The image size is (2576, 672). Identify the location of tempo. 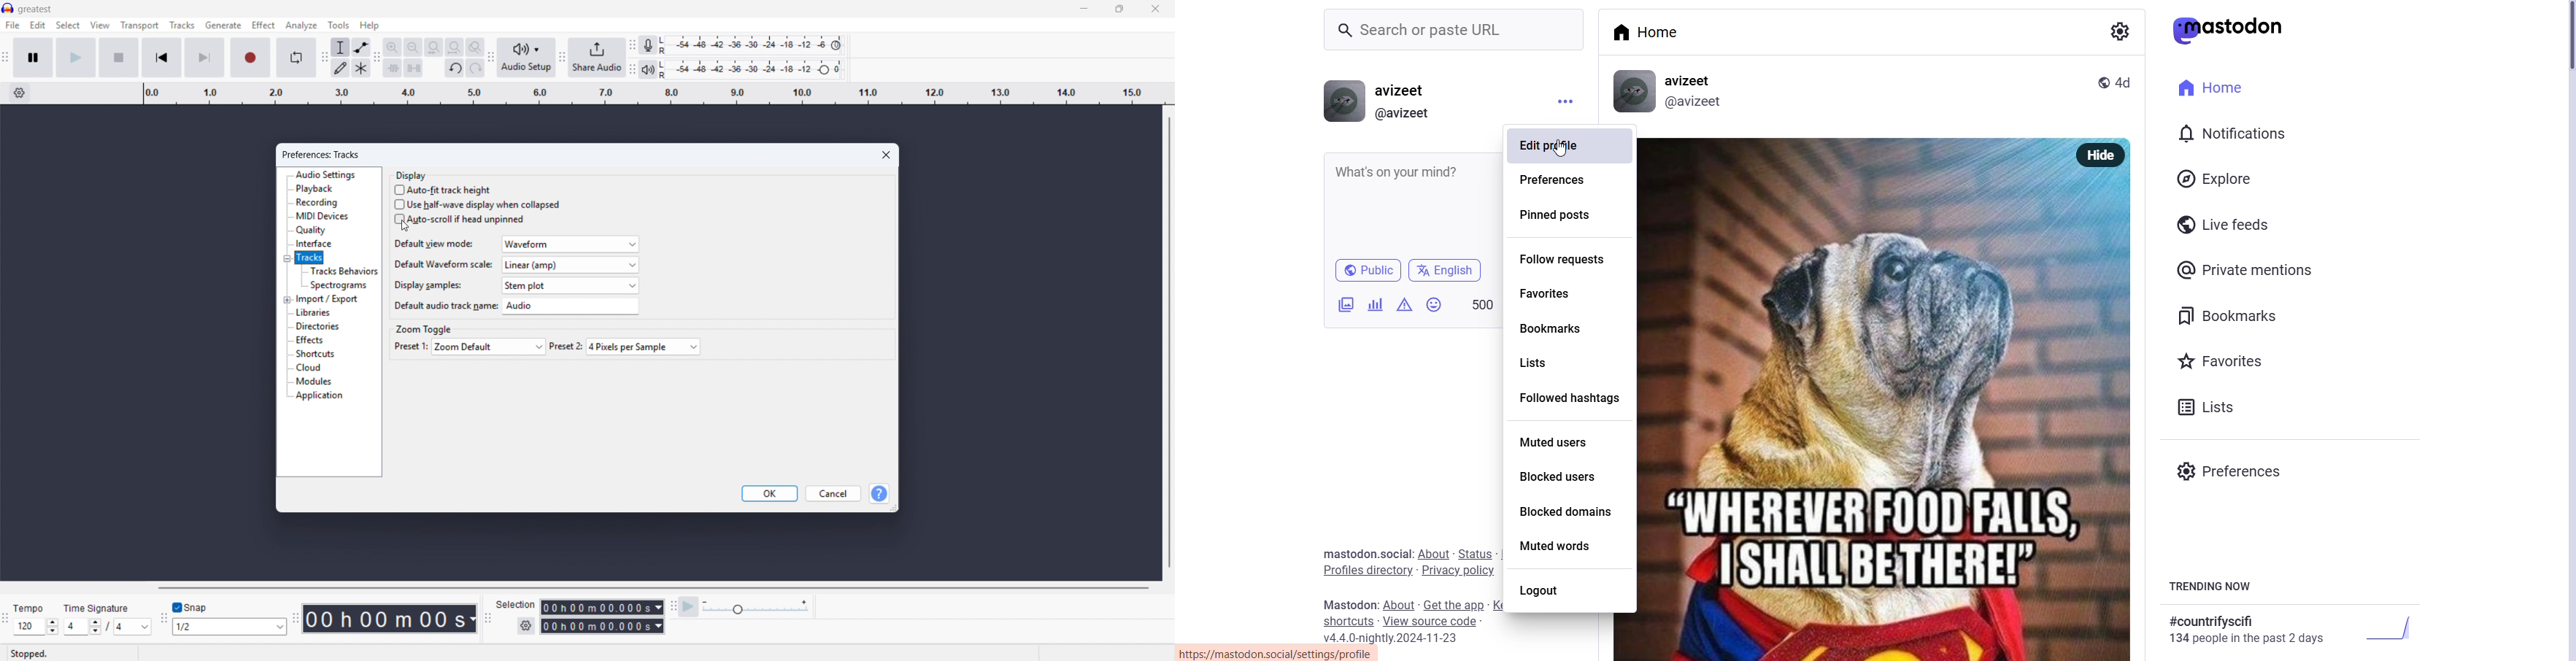
(29, 608).